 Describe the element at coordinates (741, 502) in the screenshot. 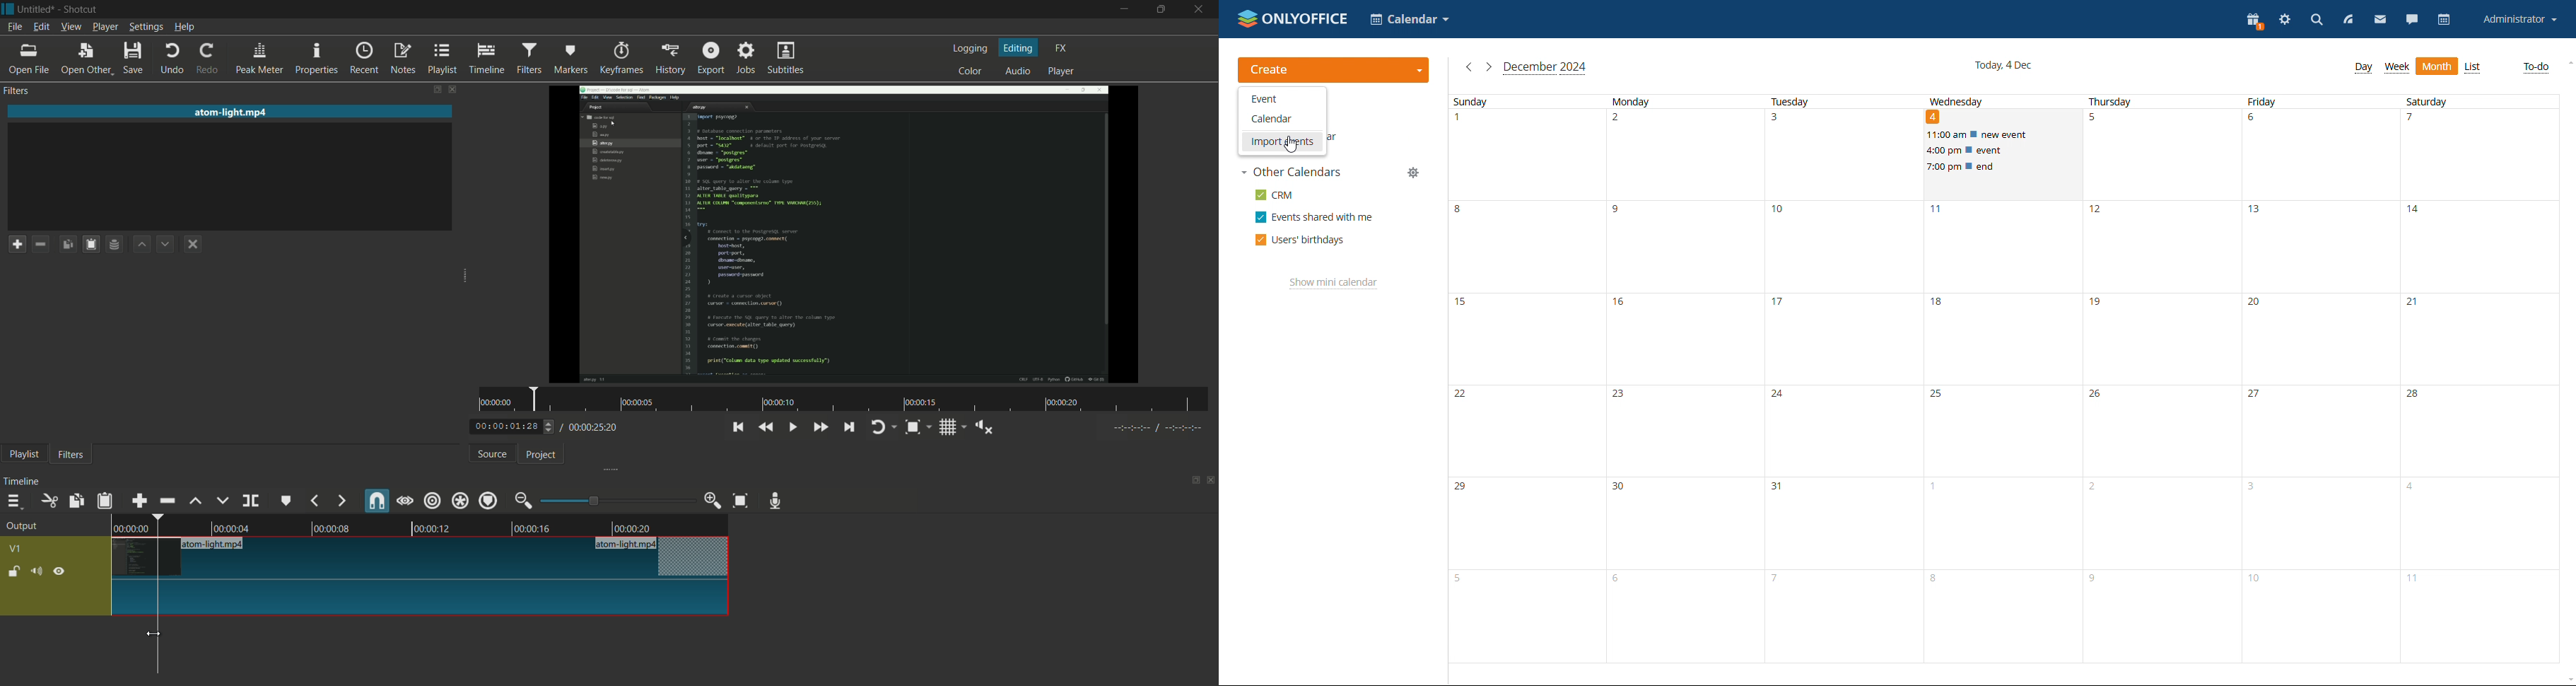

I see `zoom timeline to fit` at that location.